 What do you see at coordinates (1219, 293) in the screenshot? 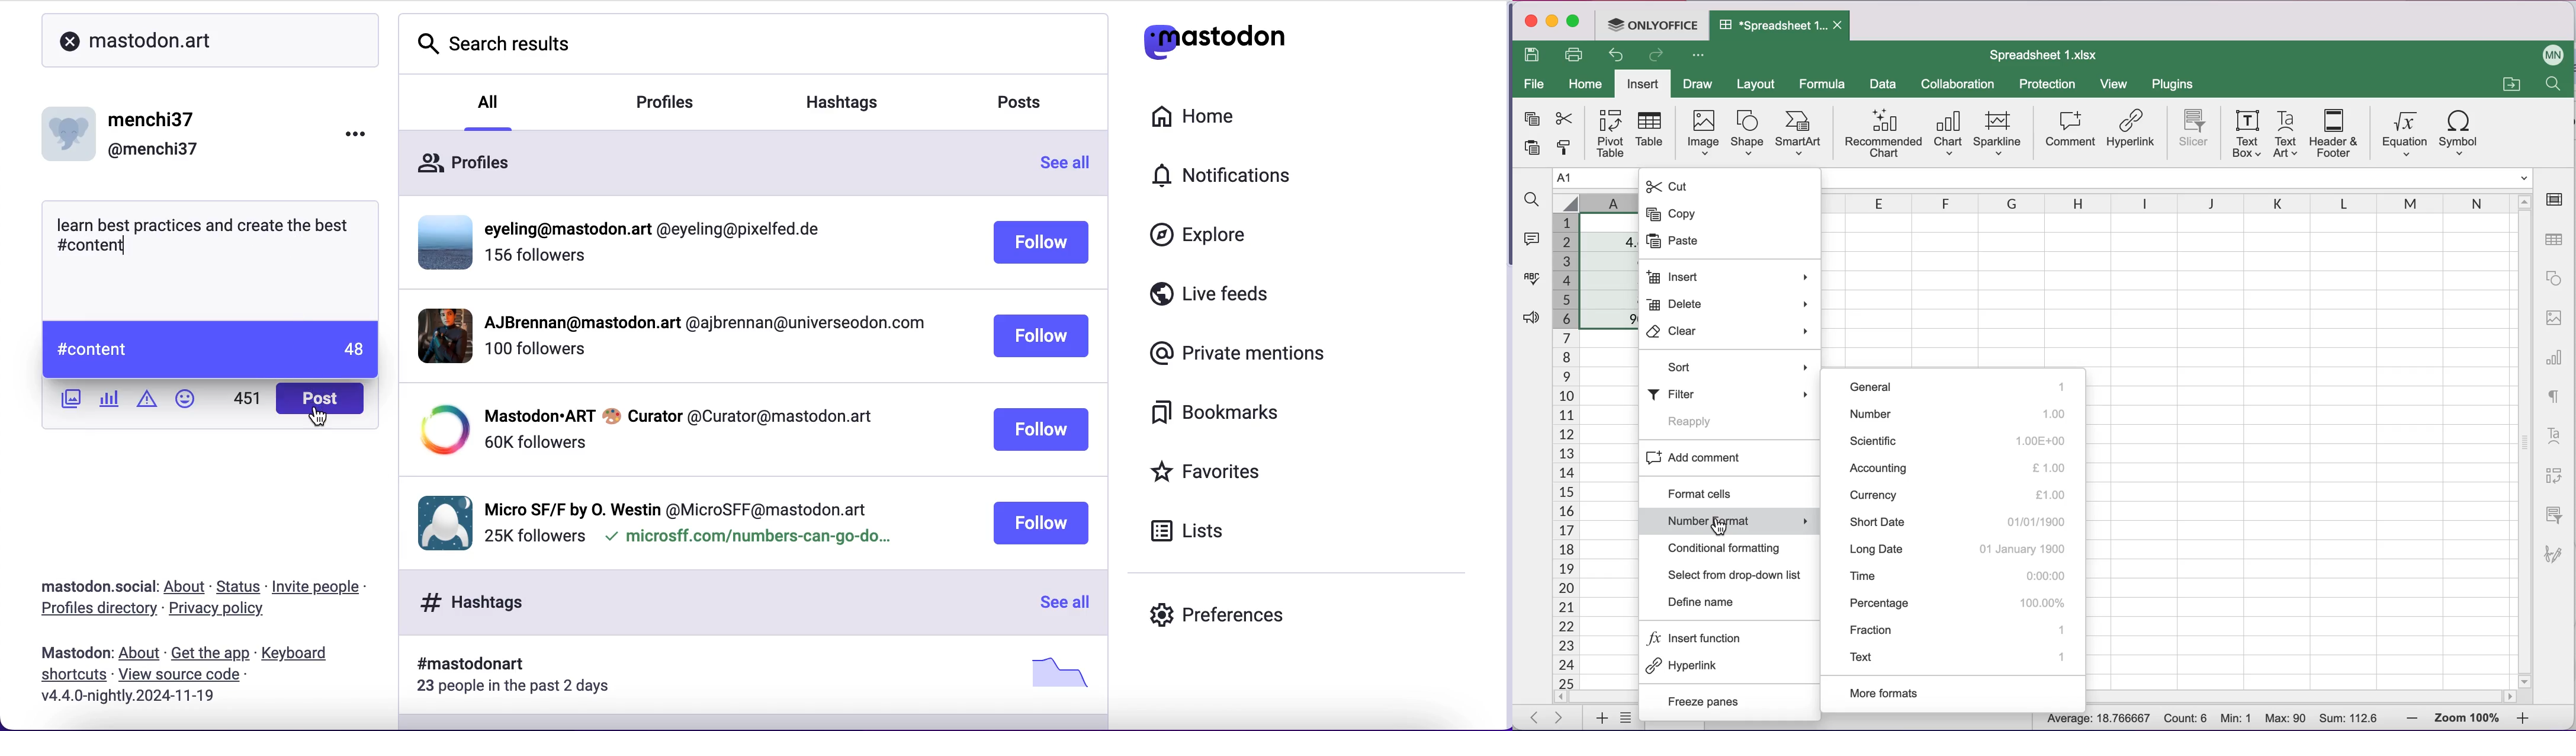
I see `live feeds` at bounding box center [1219, 293].